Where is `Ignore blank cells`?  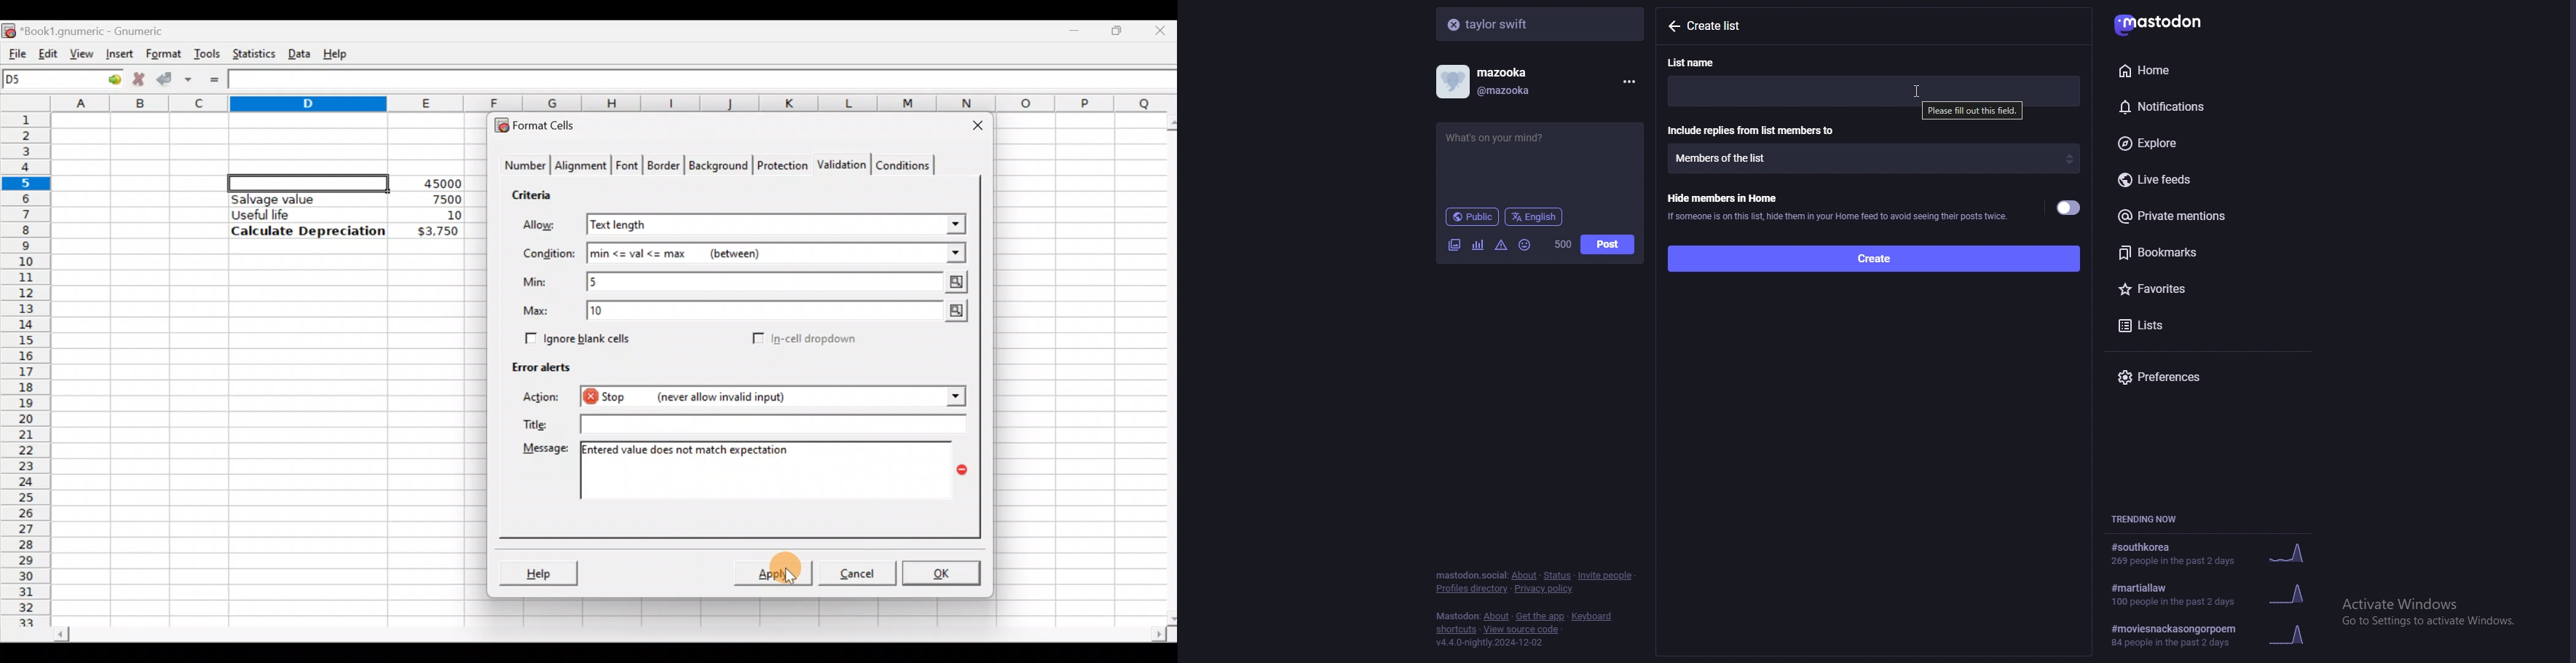 Ignore blank cells is located at coordinates (576, 336).